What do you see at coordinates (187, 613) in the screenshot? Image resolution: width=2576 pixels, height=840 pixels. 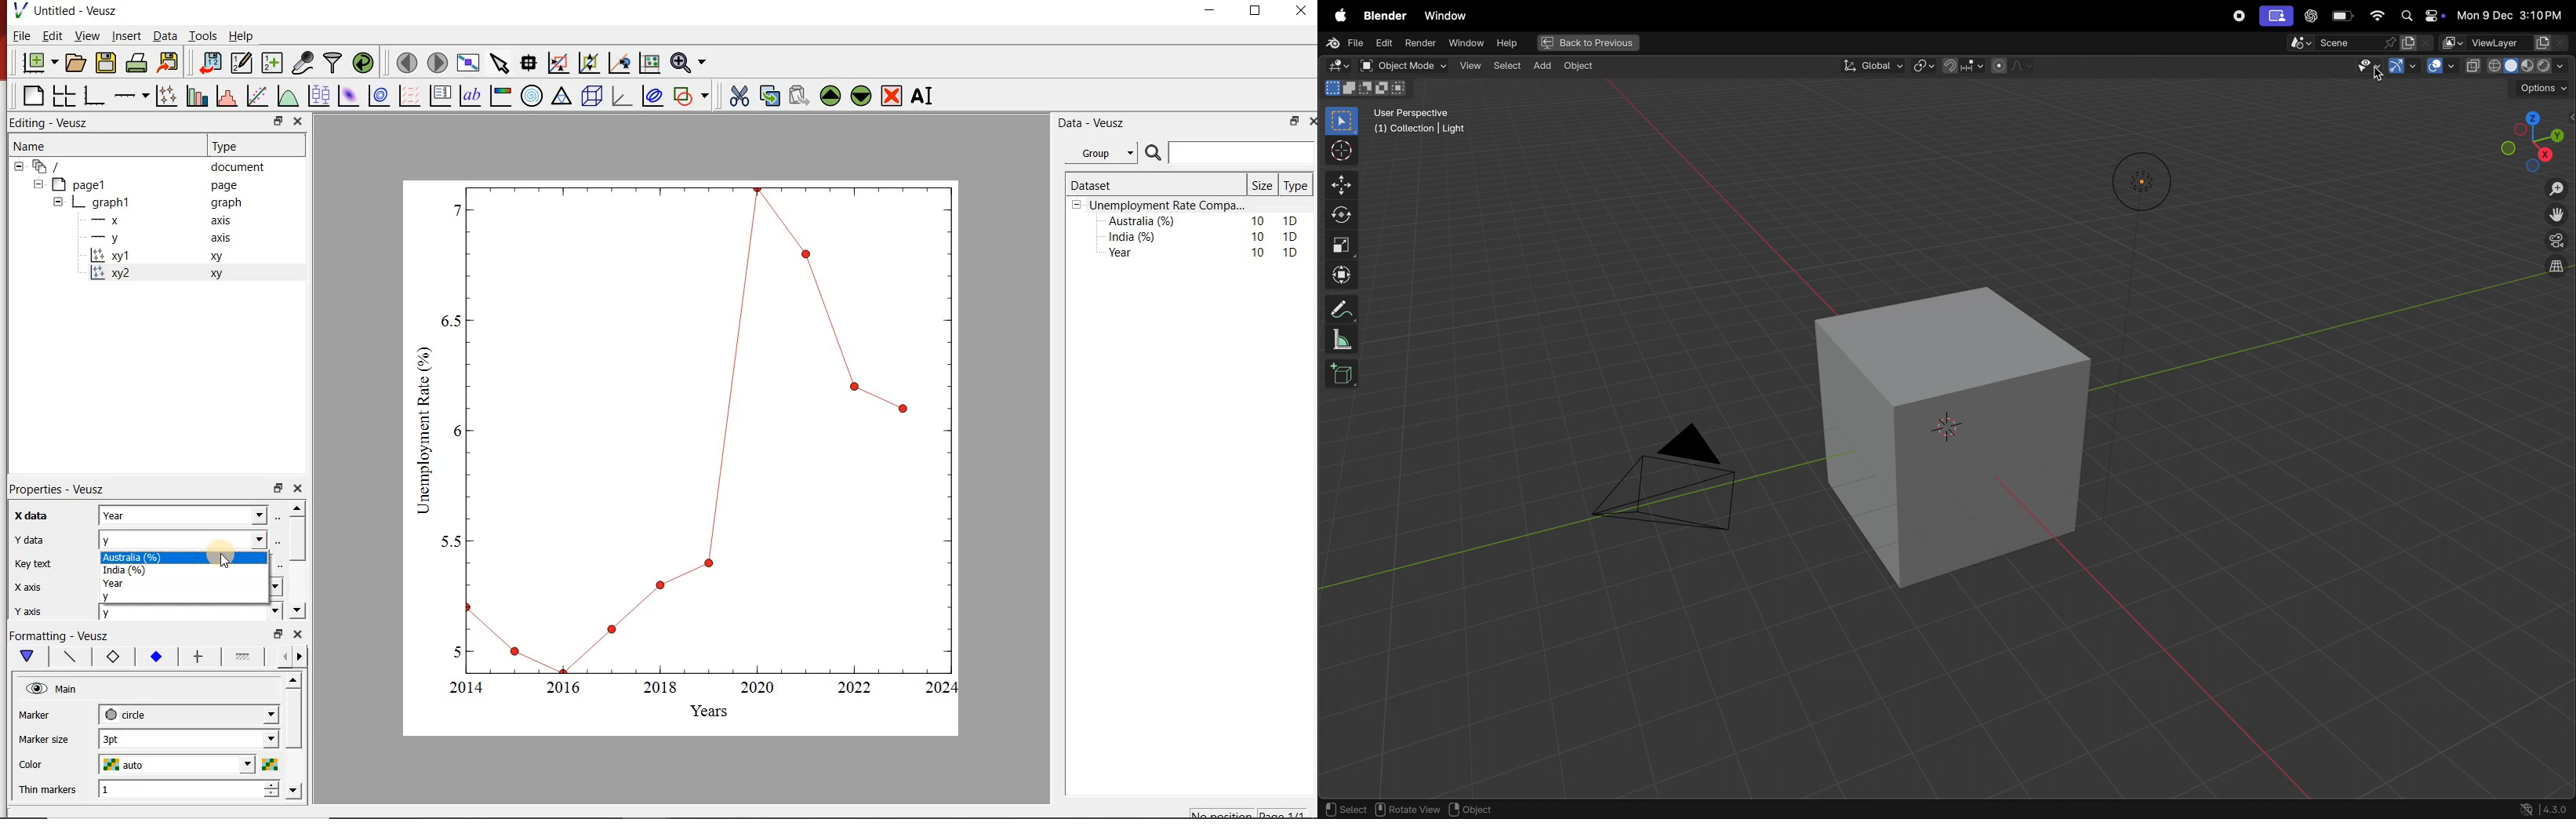 I see `y` at bounding box center [187, 613].